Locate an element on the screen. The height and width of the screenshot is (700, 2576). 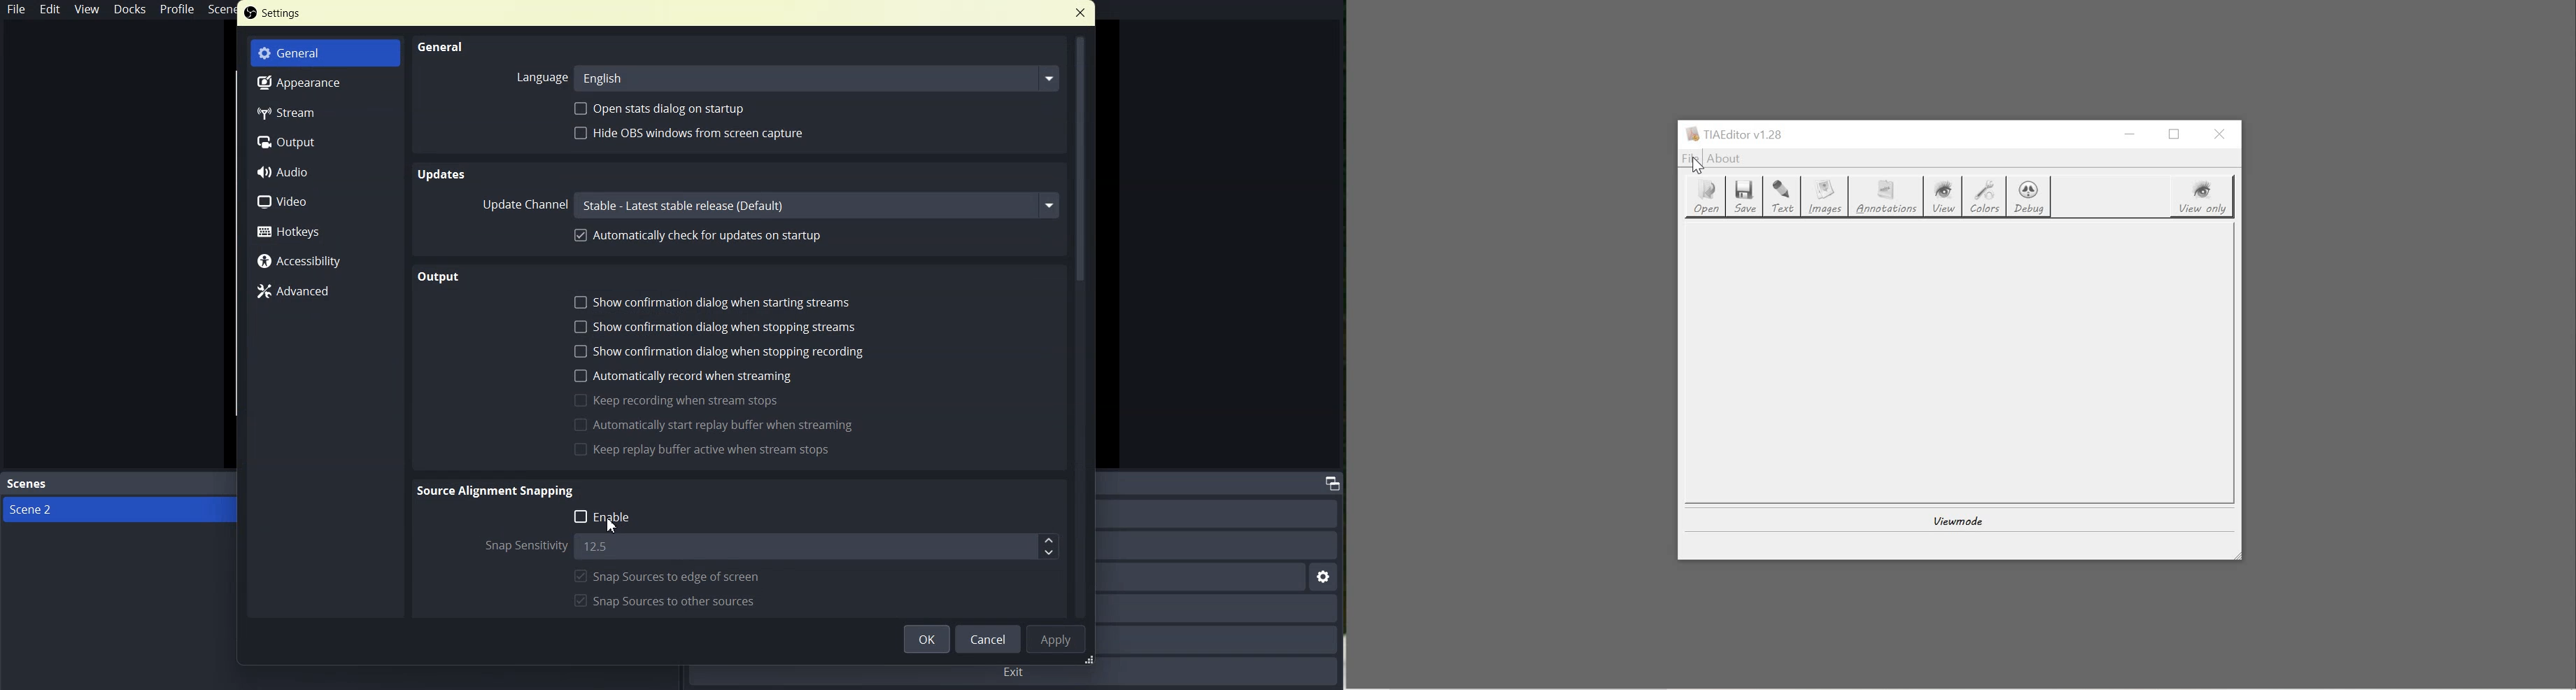
Automatically start reply buffer vein streaming is located at coordinates (714, 425).